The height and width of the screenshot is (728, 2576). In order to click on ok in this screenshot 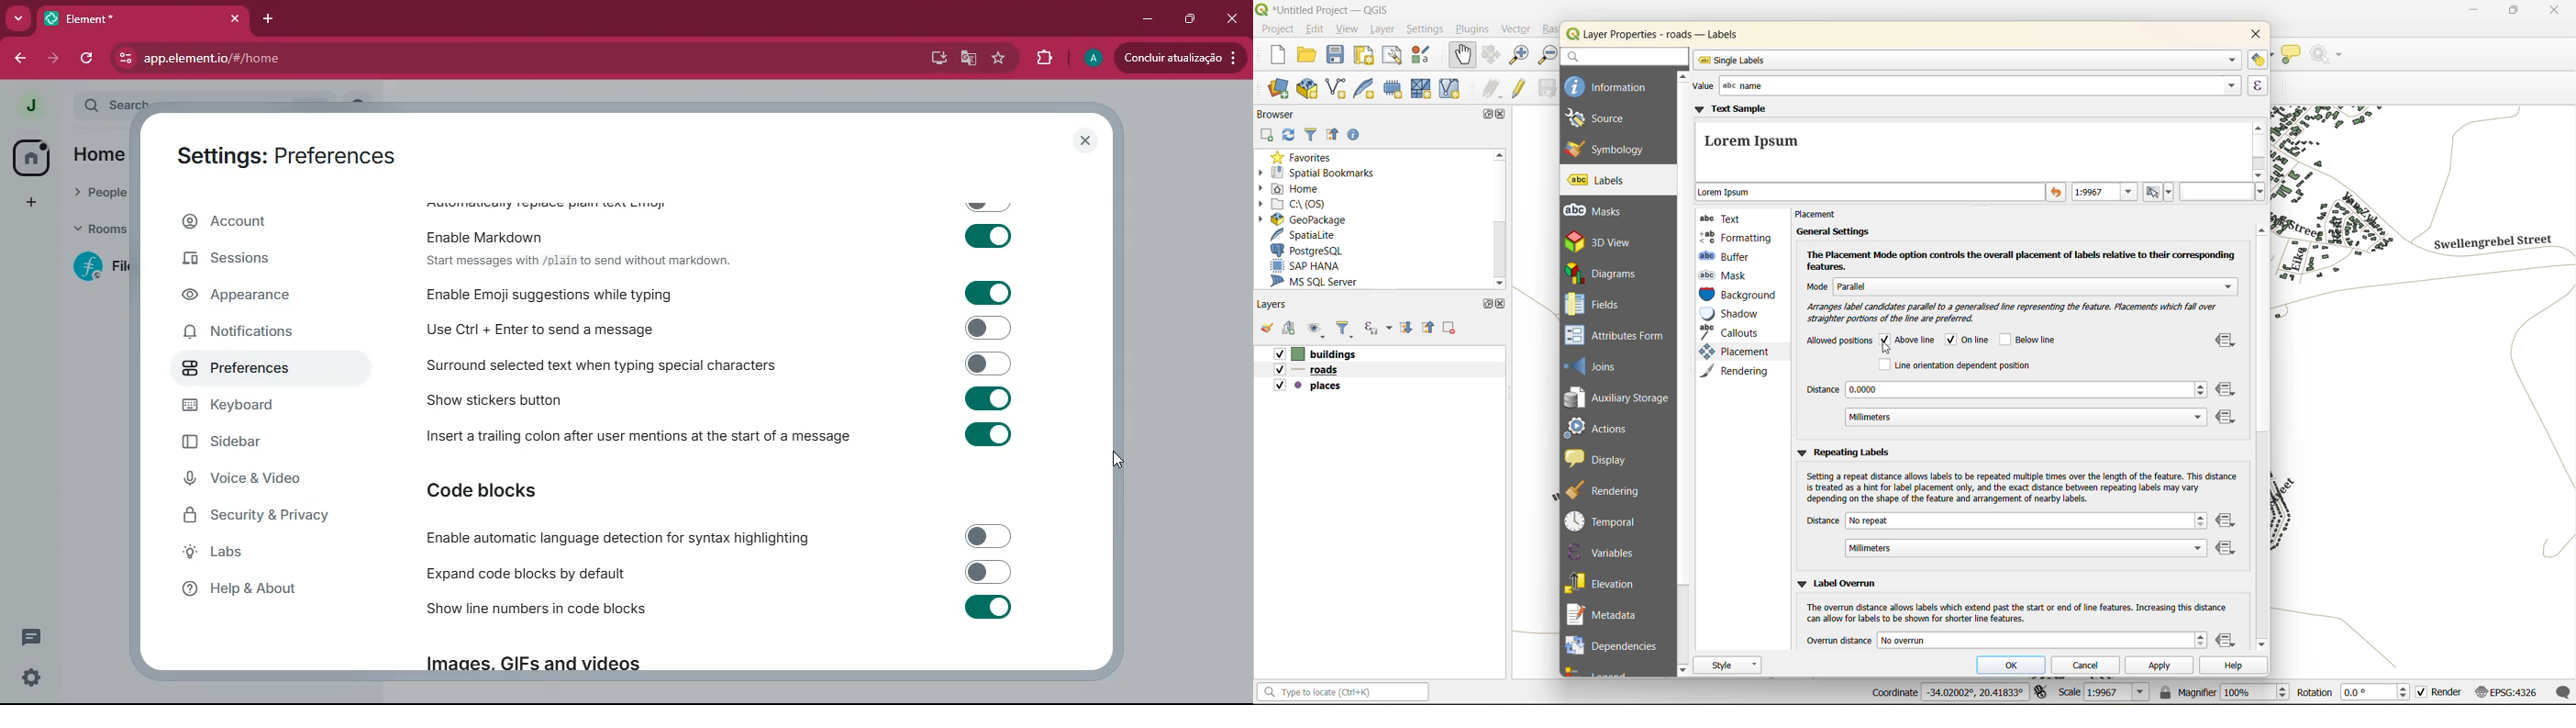, I will do `click(2016, 666)`.